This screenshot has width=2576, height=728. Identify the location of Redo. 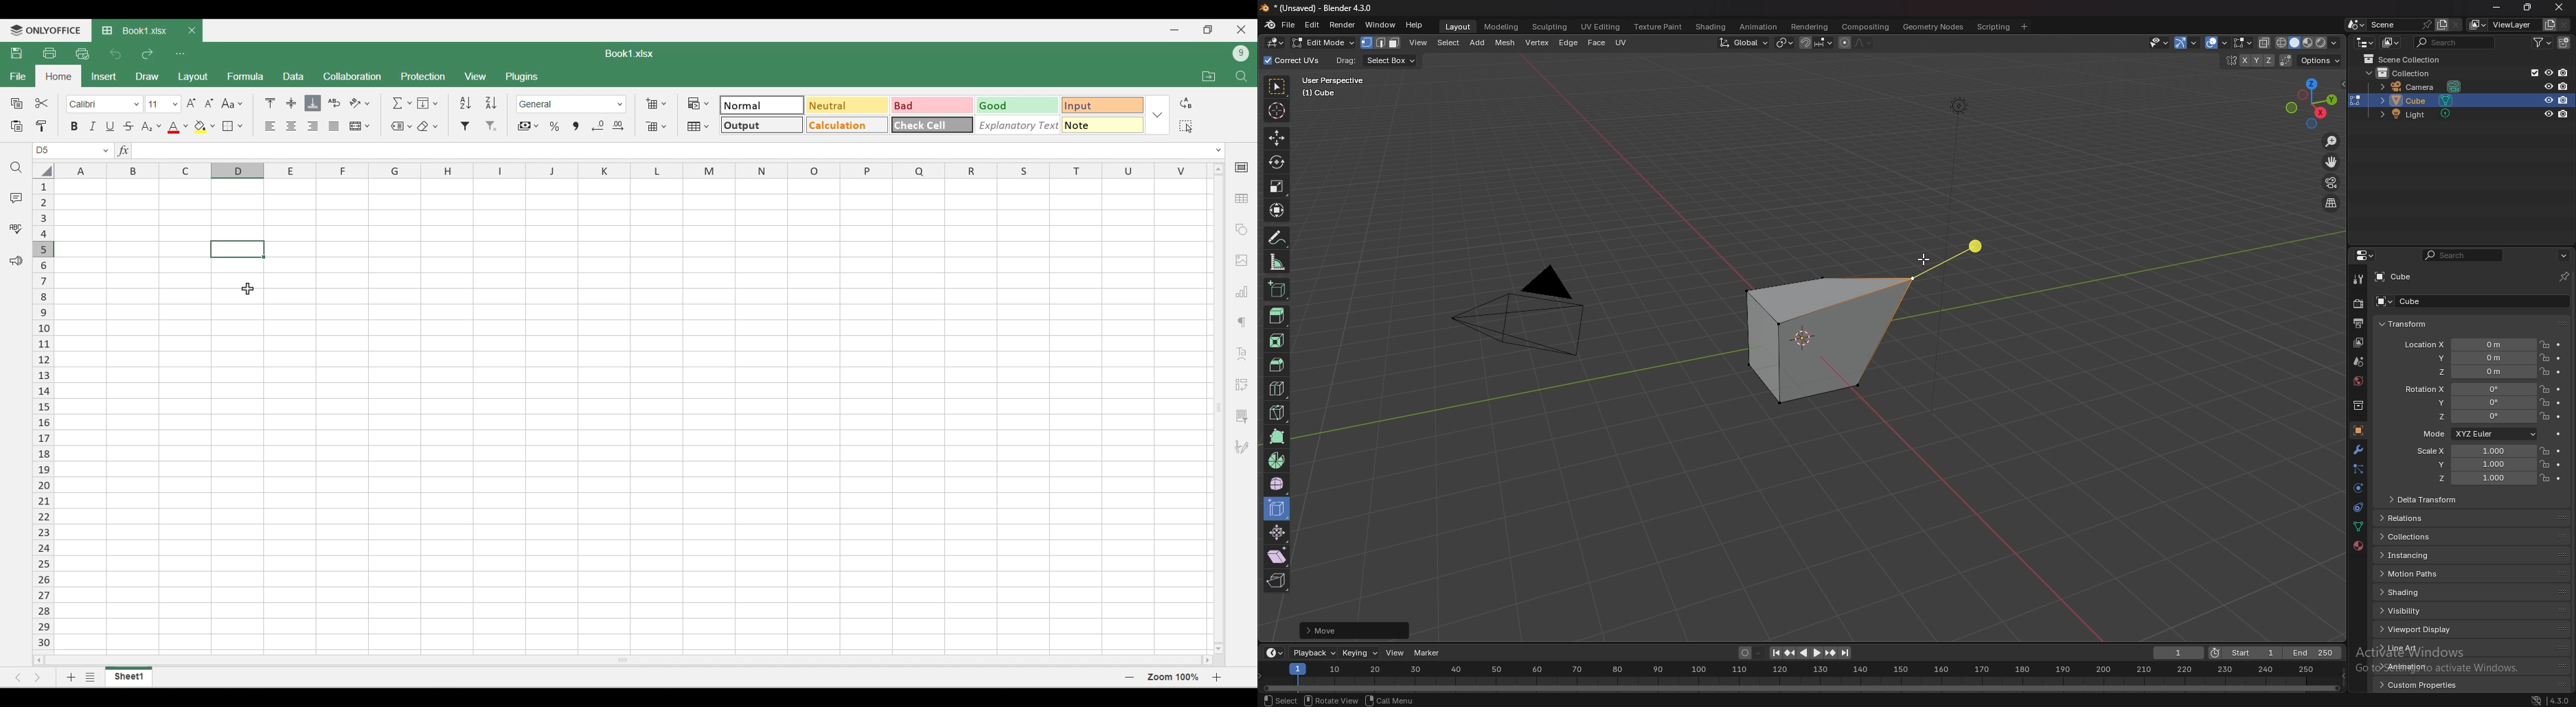
(147, 54).